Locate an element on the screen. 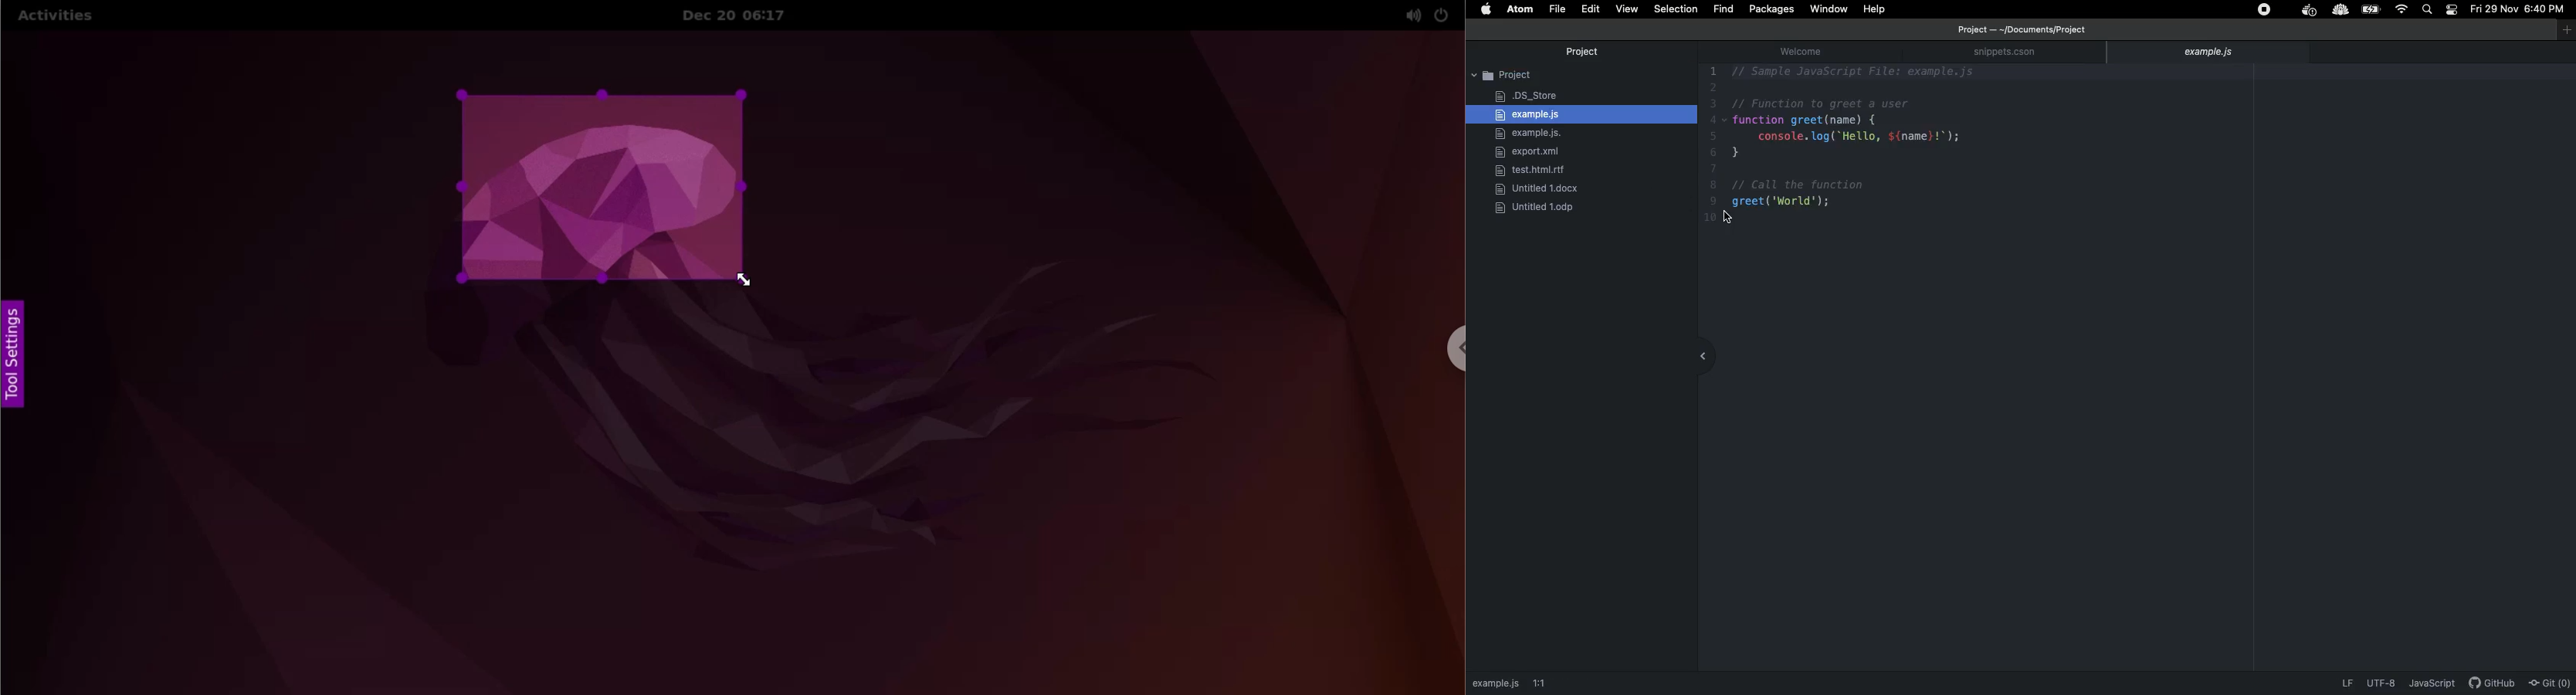 The image size is (2576, 700). example.js. is located at coordinates (1530, 134).